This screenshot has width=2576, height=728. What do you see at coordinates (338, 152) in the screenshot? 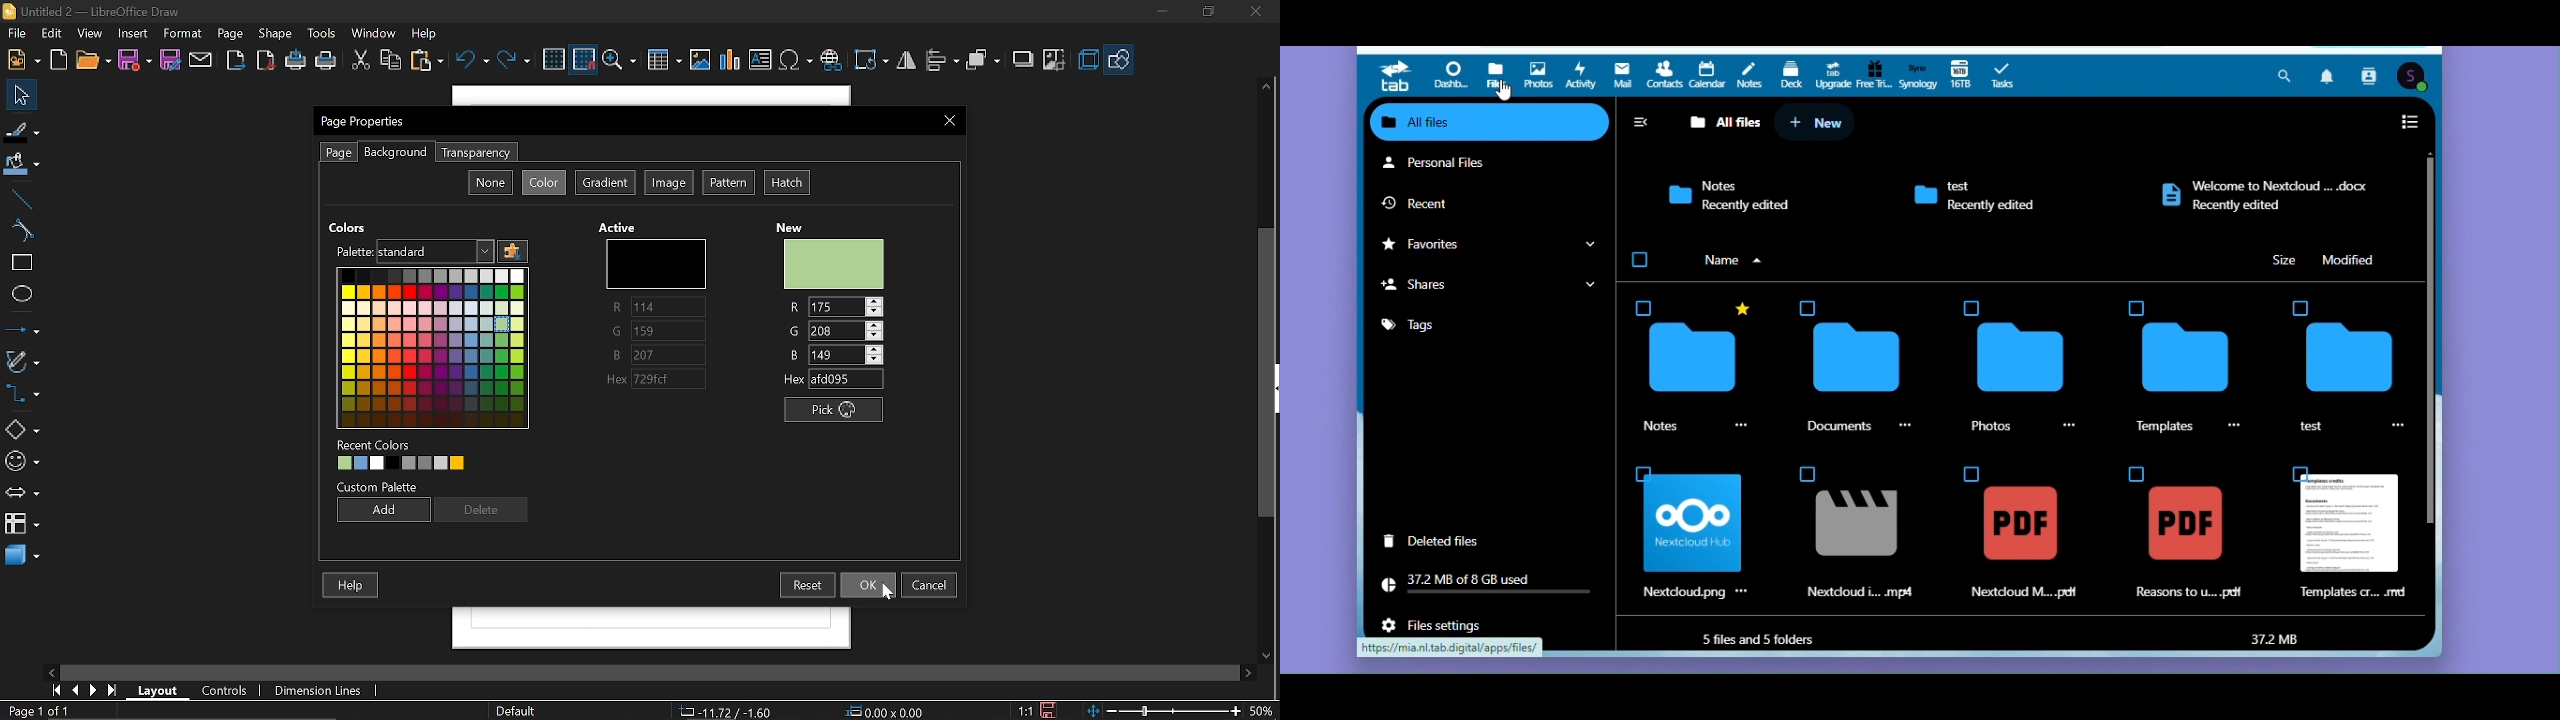
I see `Page` at bounding box center [338, 152].